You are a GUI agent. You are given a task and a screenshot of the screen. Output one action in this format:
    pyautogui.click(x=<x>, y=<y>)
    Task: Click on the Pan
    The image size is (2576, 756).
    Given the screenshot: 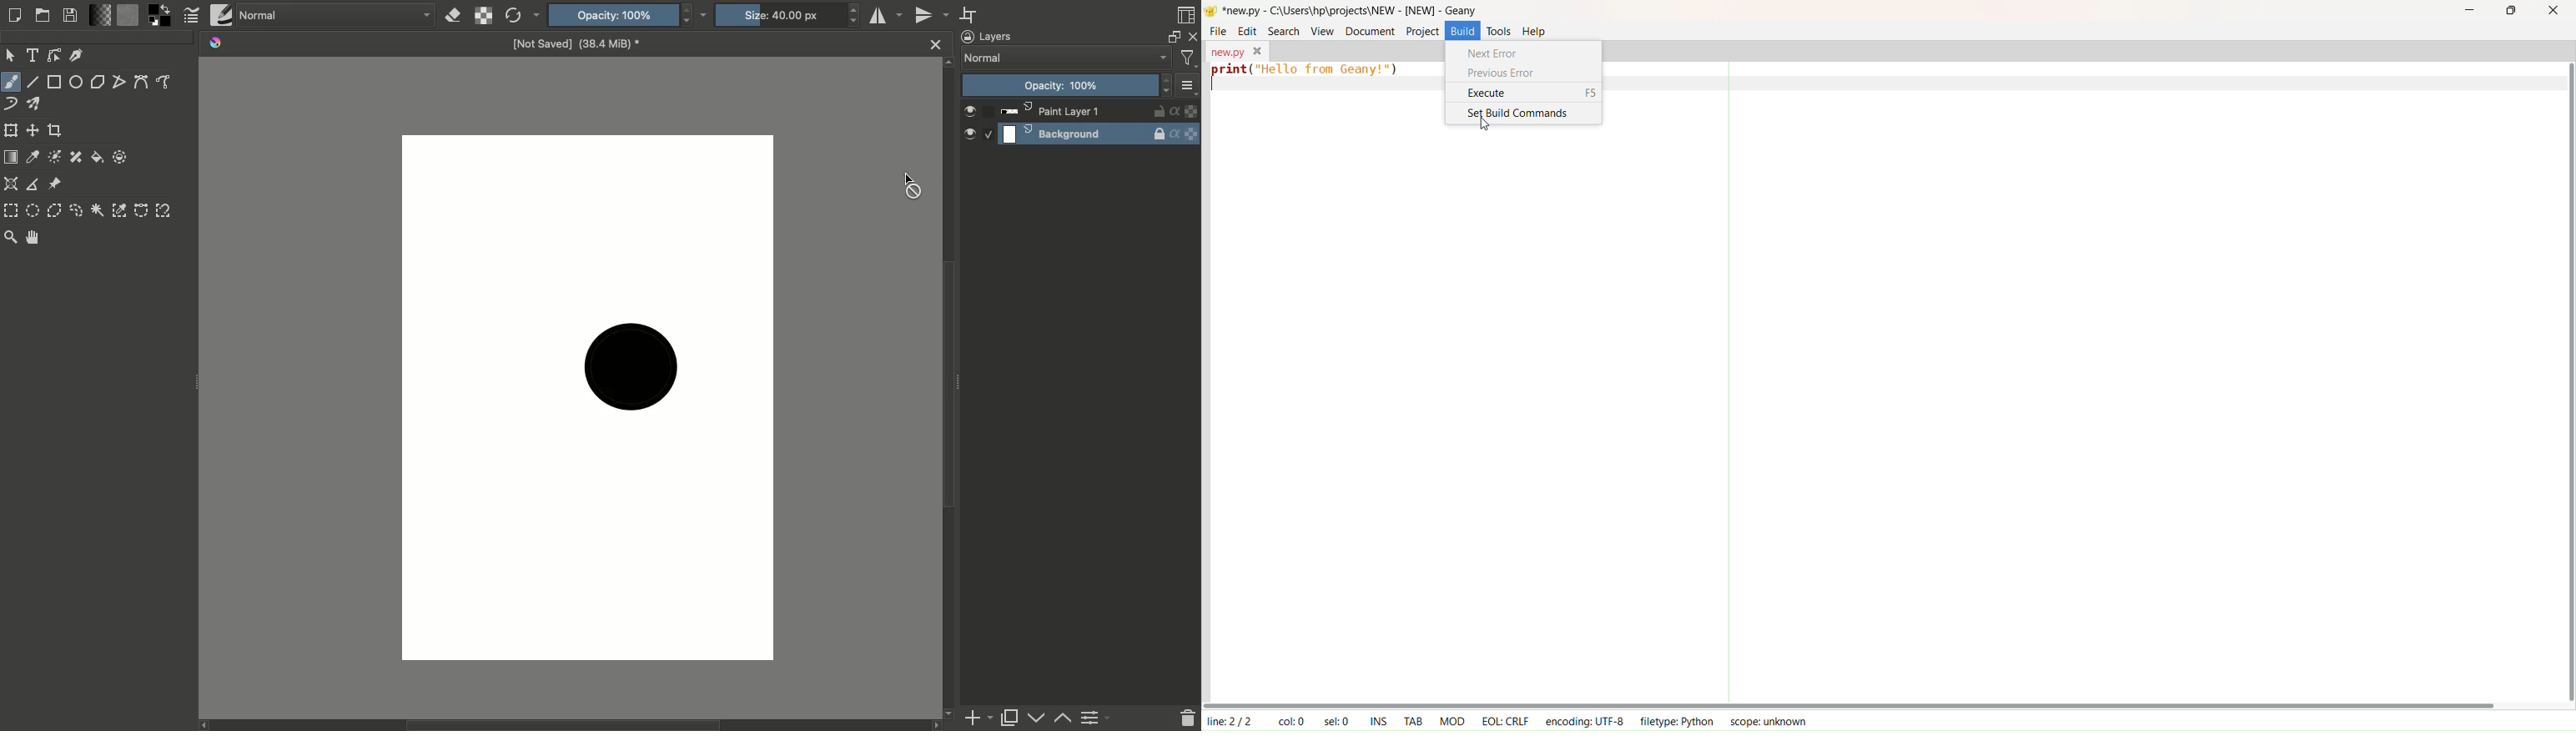 What is the action you would take?
    pyautogui.click(x=34, y=238)
    